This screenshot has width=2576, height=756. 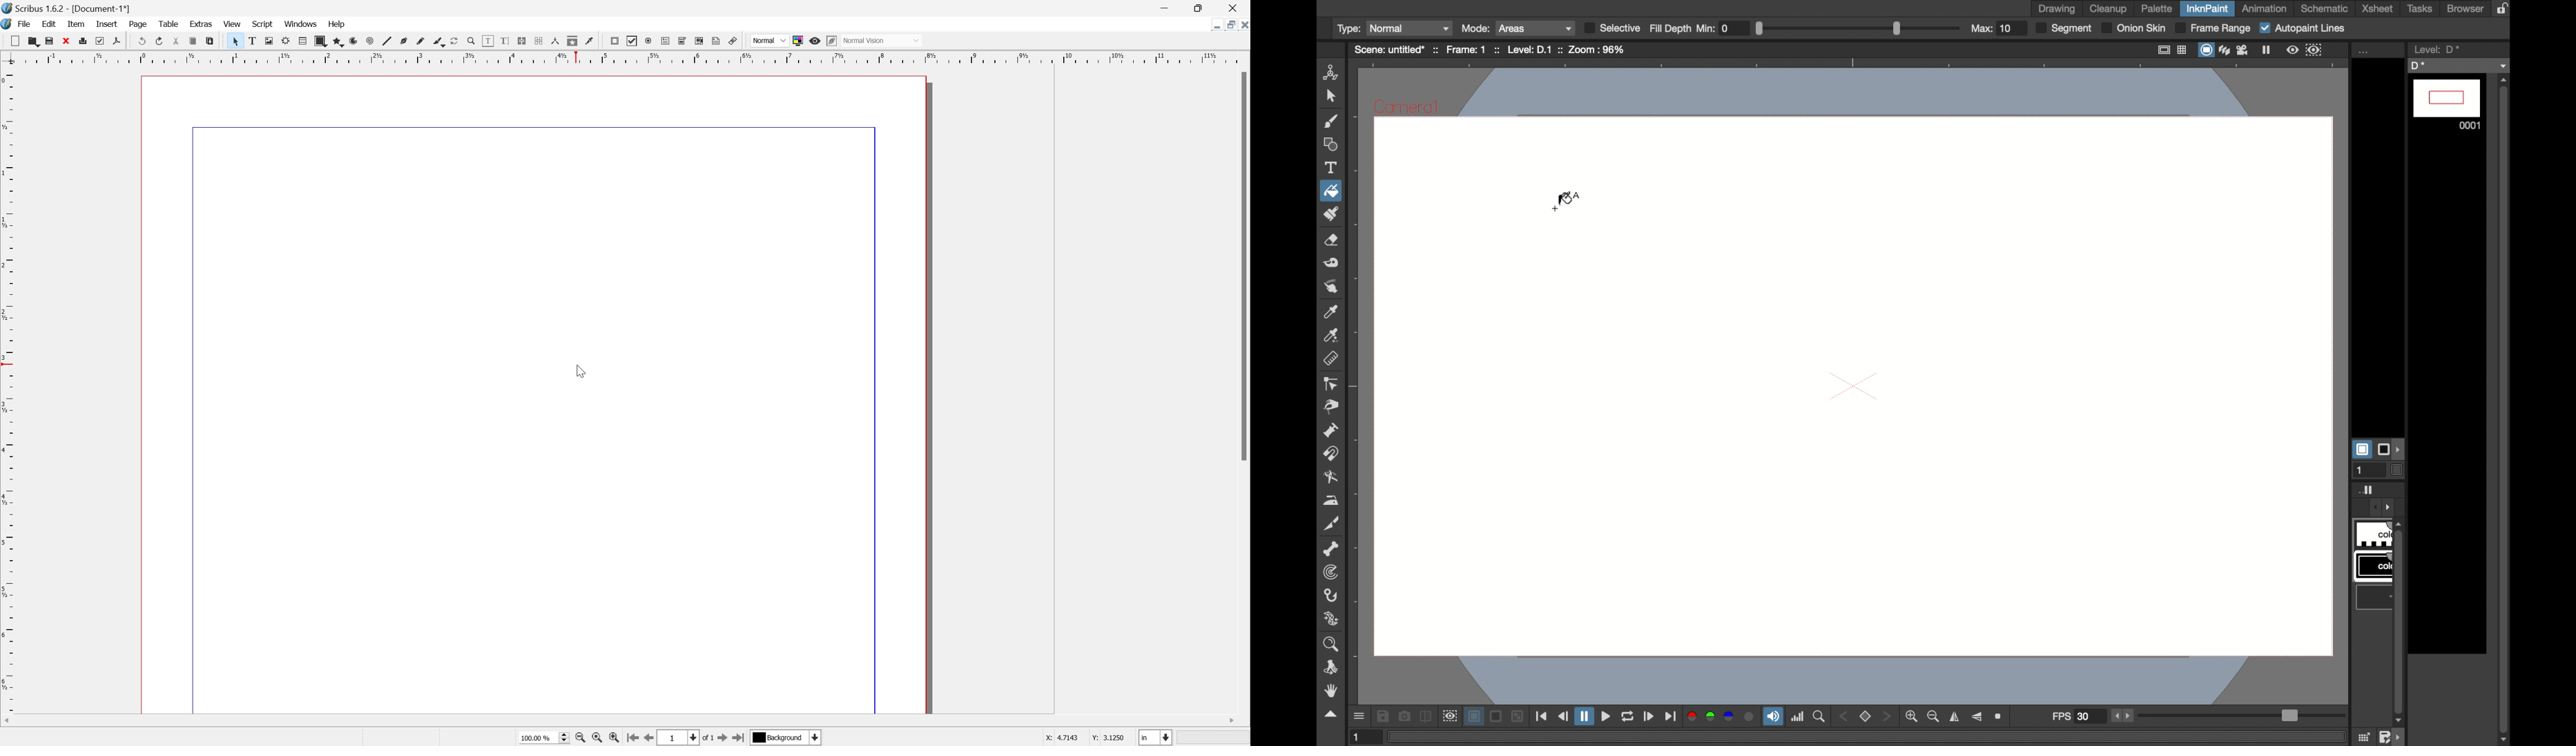 I want to click on Unlink text frames, so click(x=539, y=40).